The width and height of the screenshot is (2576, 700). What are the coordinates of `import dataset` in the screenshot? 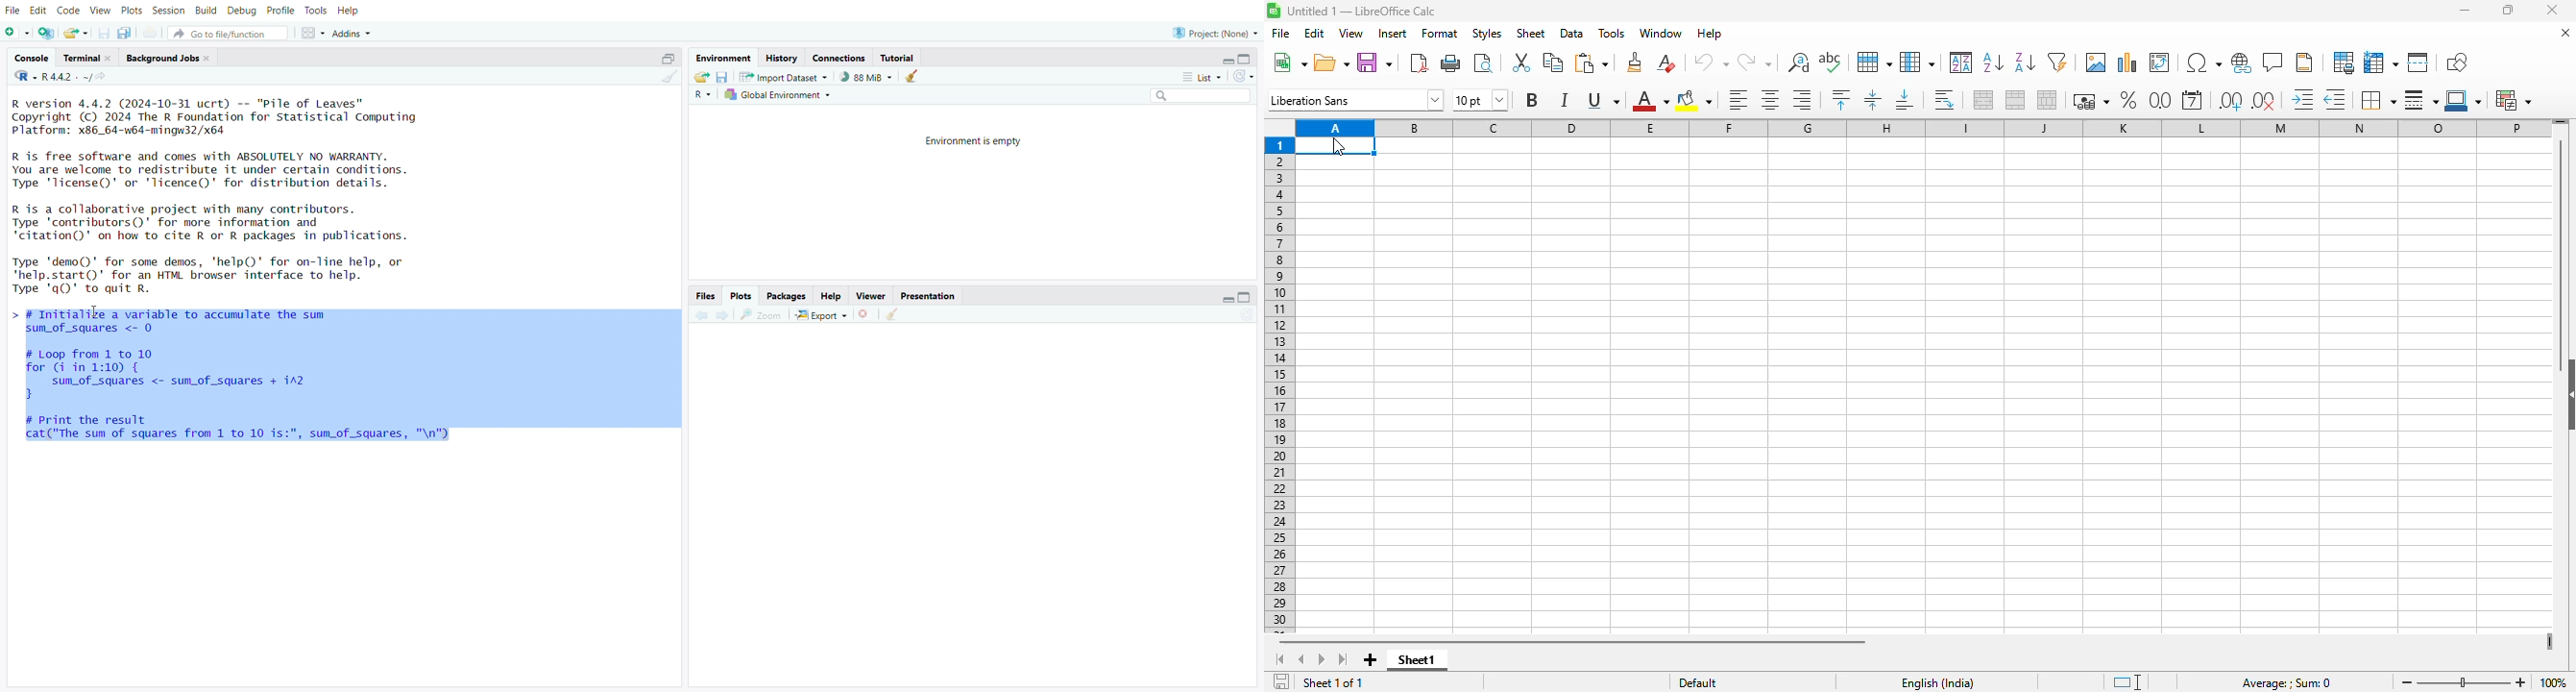 It's located at (788, 77).